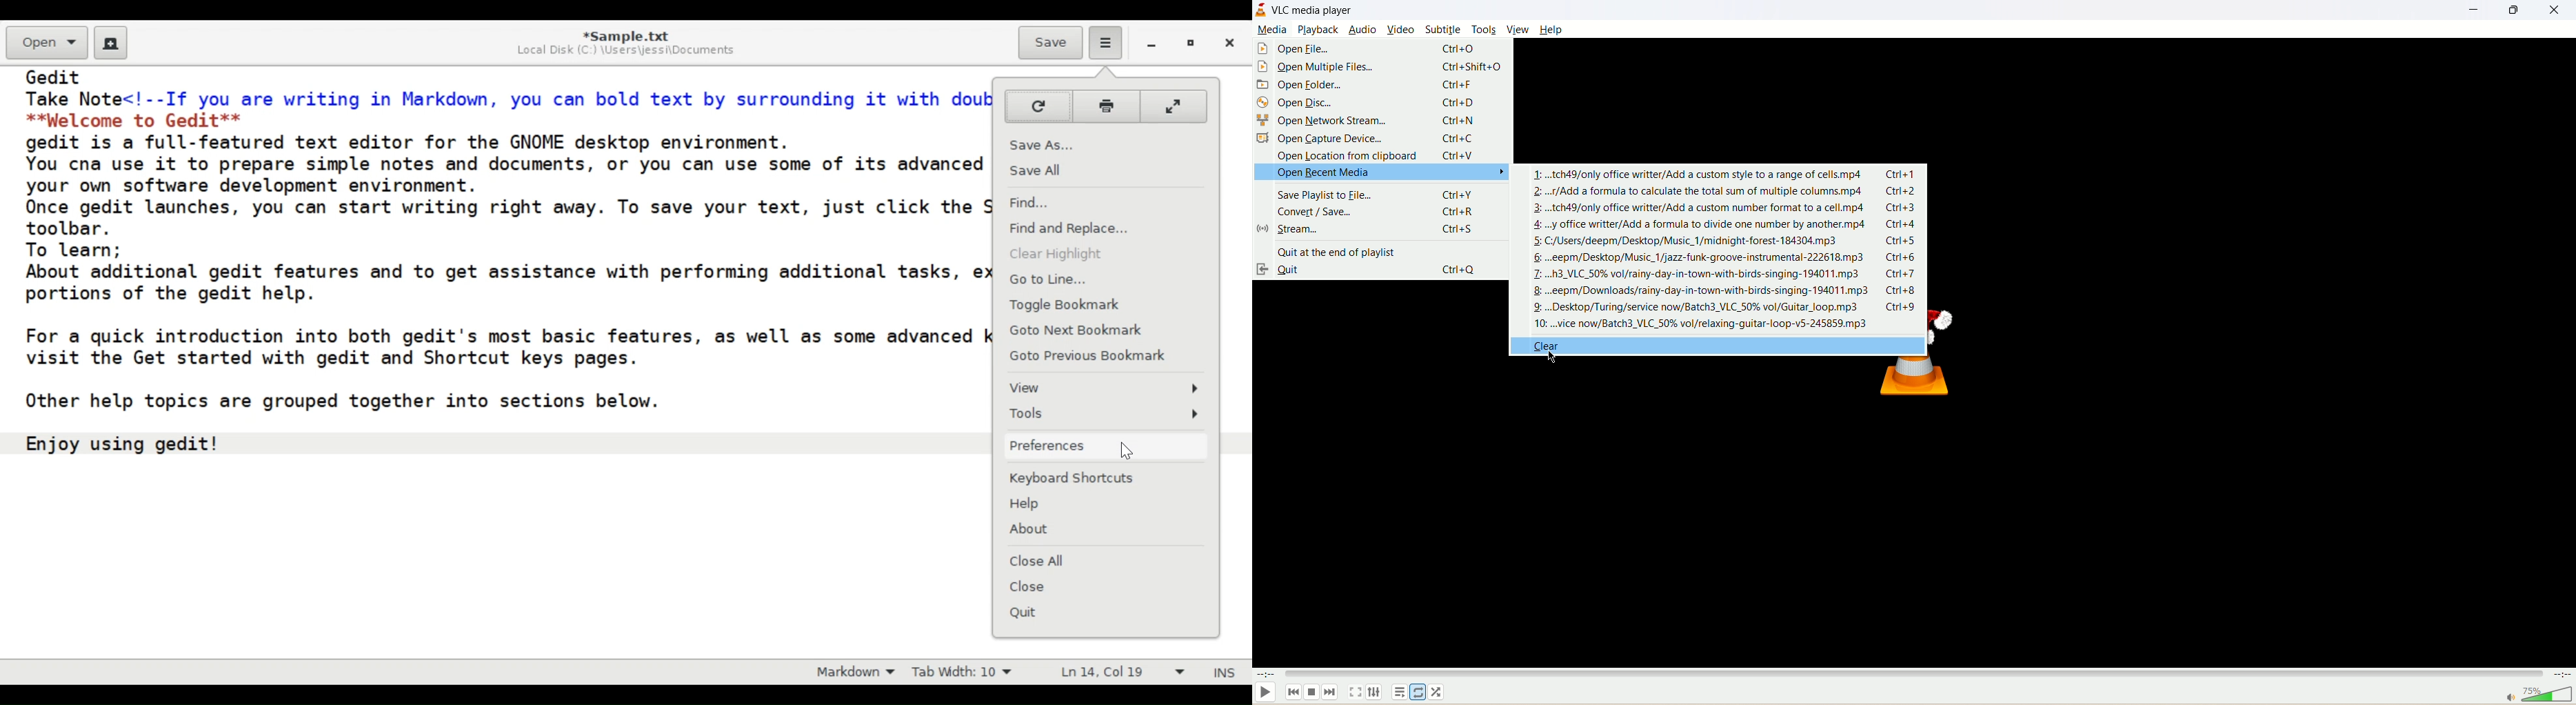  What do you see at coordinates (1261, 10) in the screenshot?
I see `logo` at bounding box center [1261, 10].